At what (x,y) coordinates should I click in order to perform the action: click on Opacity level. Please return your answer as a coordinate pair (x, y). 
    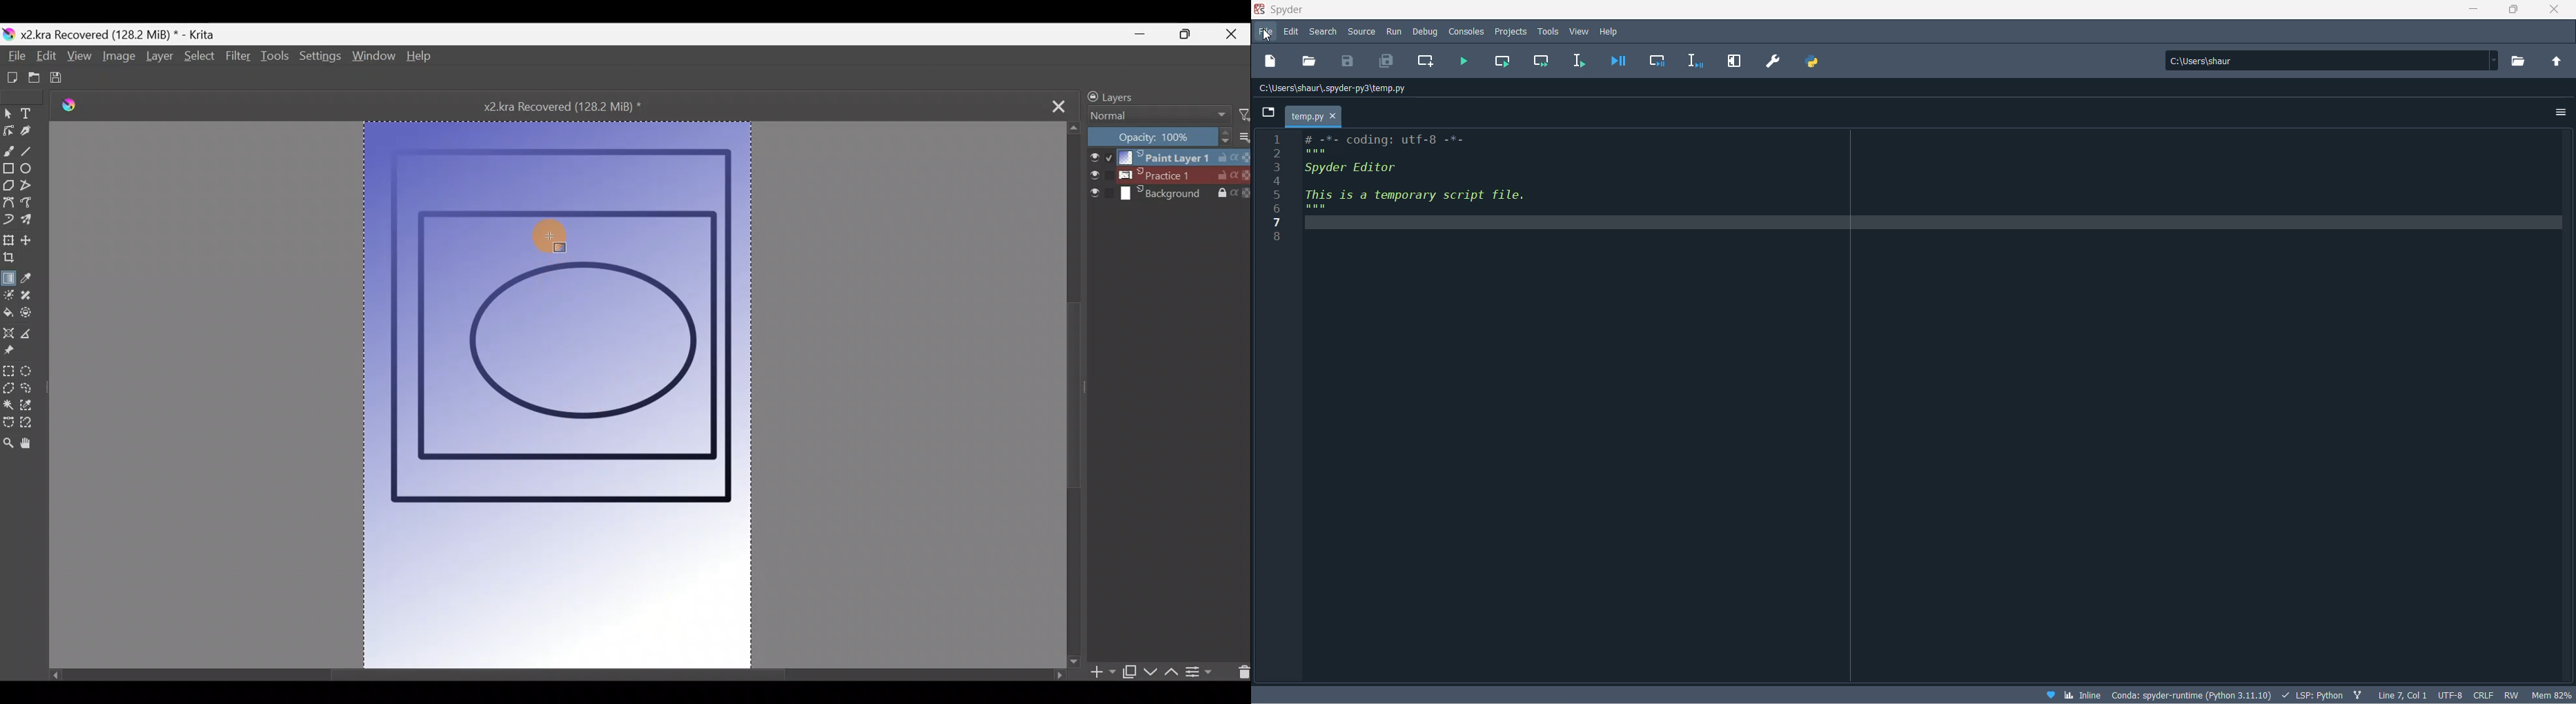
    Looking at the image, I should click on (1168, 136).